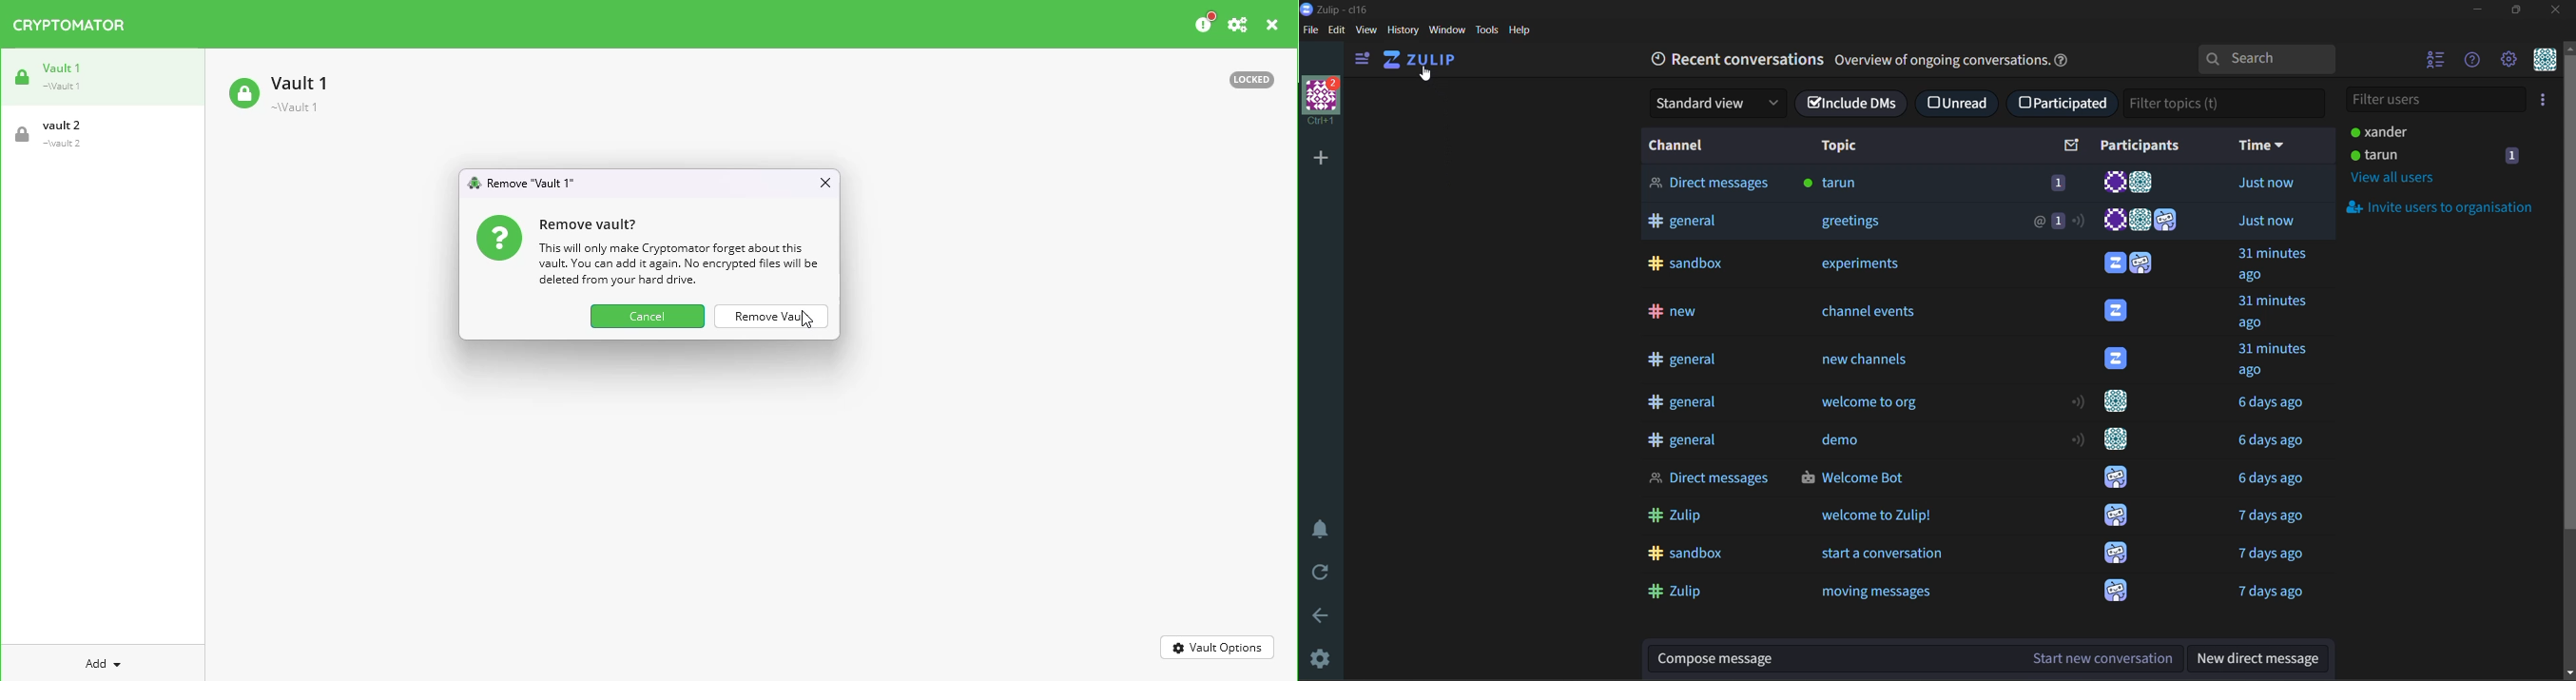 Image resolution: width=2576 pixels, height=700 pixels. Describe the element at coordinates (2130, 263) in the screenshot. I see `Users` at that location.